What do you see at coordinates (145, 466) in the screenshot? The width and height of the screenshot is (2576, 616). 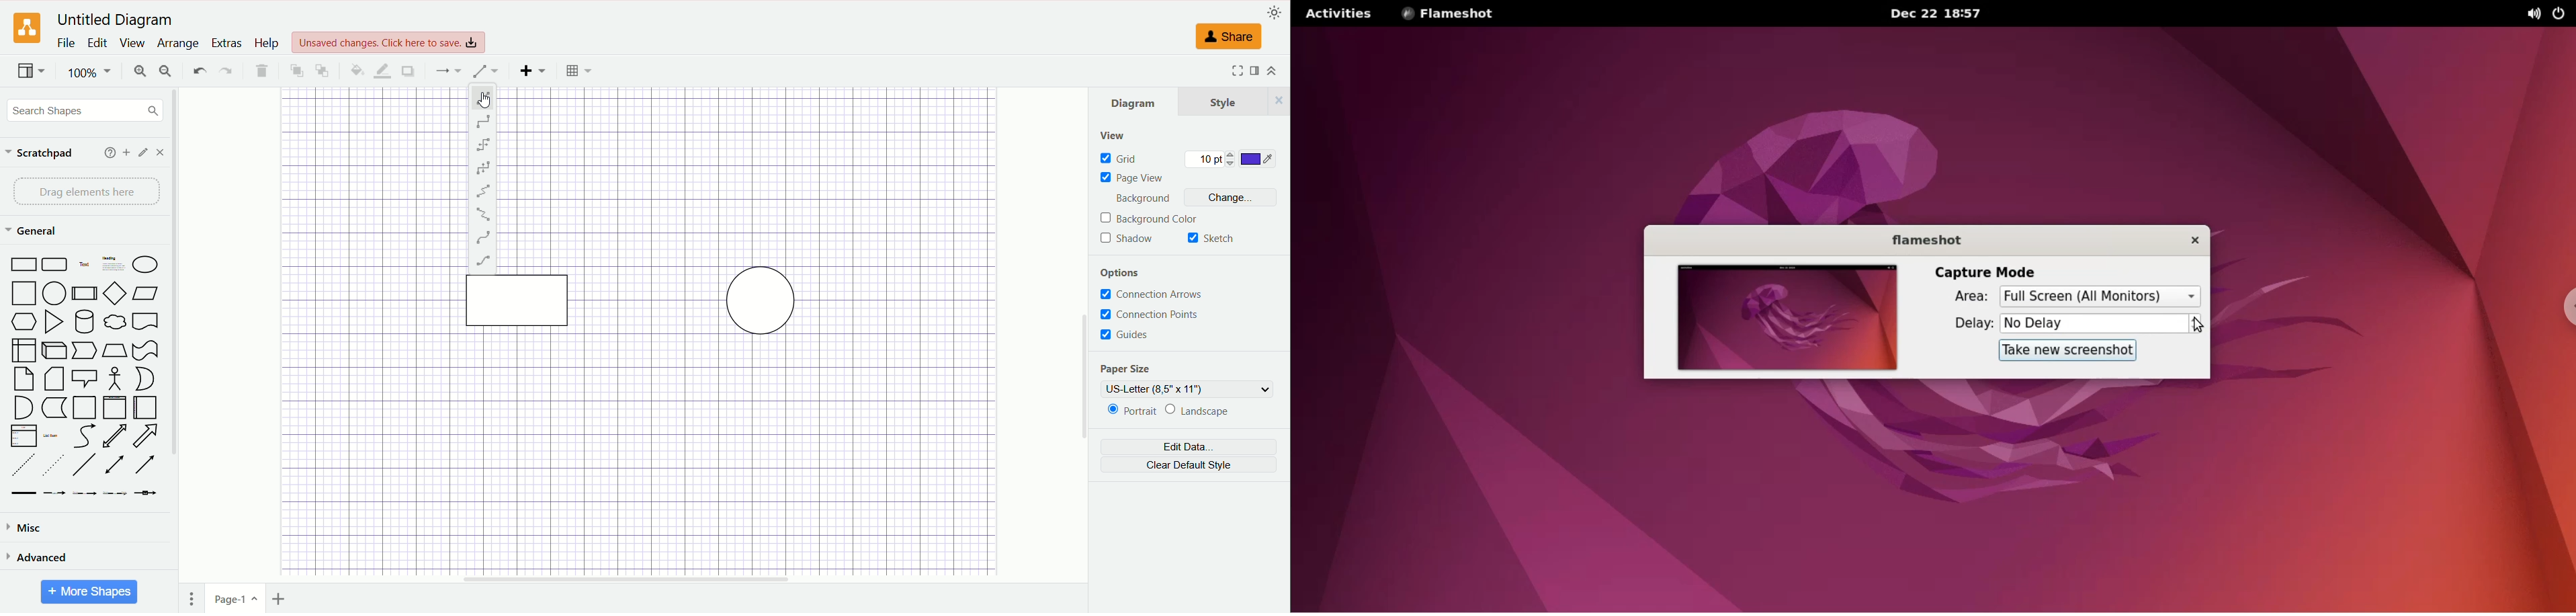 I see `Arrow Line` at bounding box center [145, 466].